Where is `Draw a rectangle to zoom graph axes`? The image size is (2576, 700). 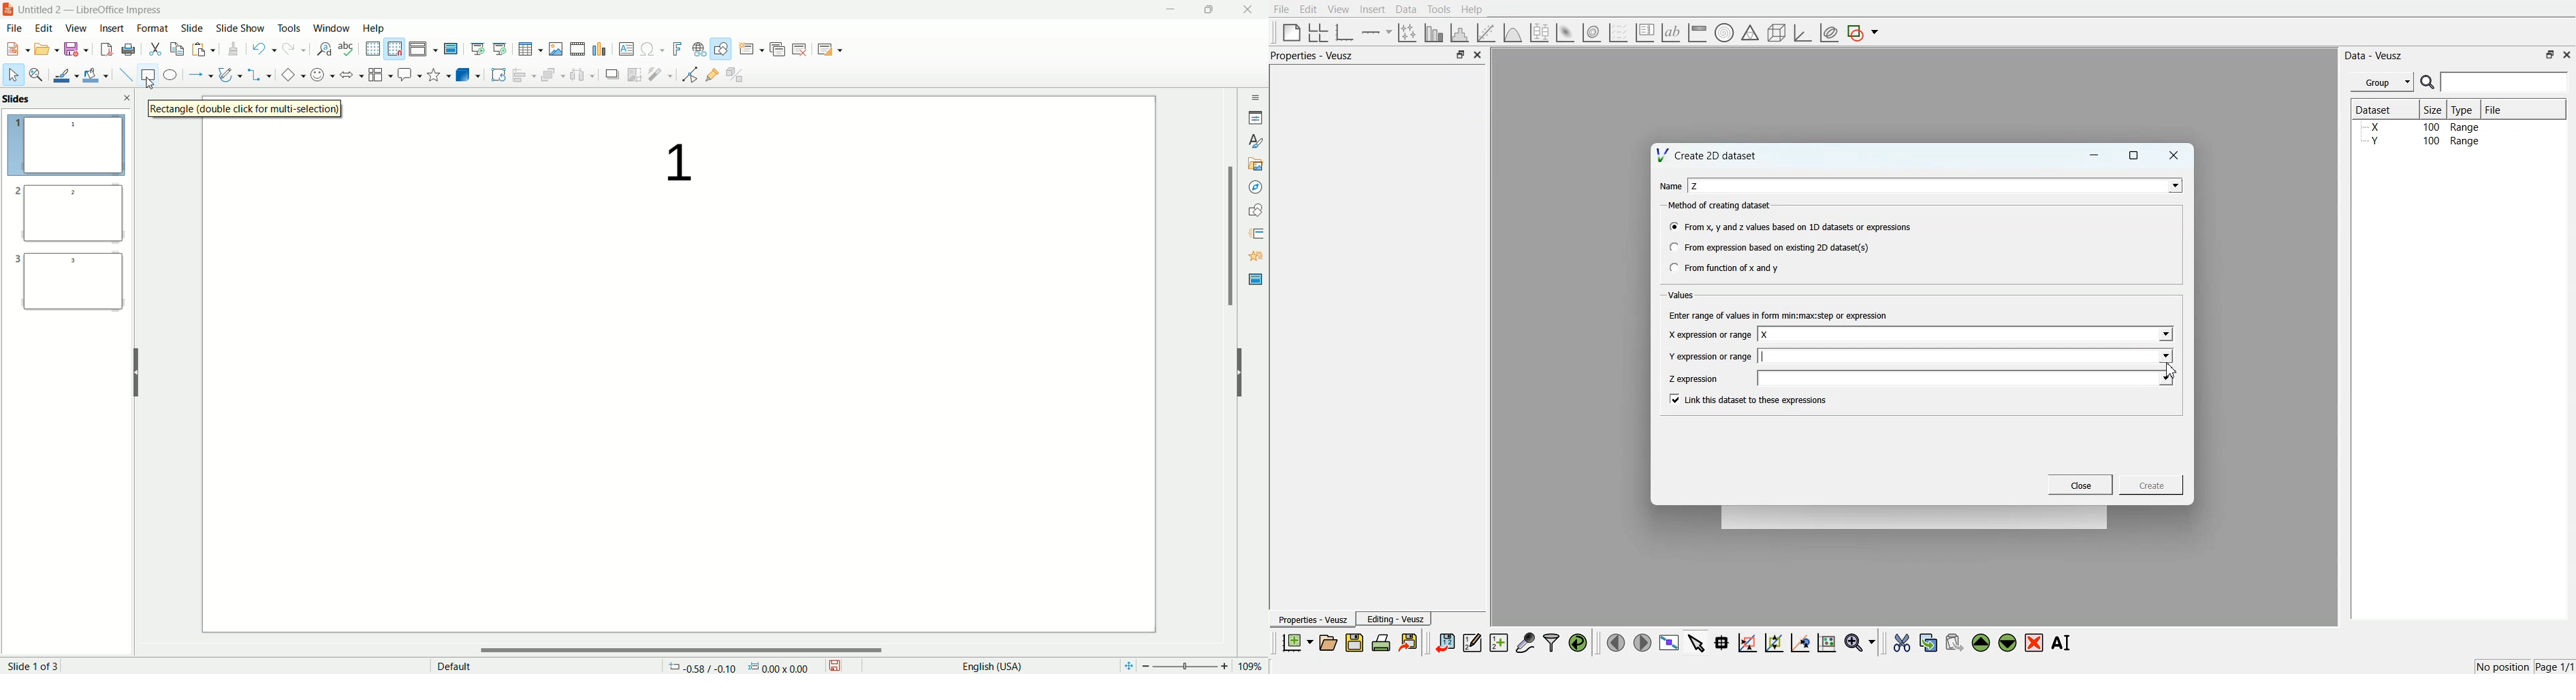
Draw a rectangle to zoom graph axes is located at coordinates (1747, 643).